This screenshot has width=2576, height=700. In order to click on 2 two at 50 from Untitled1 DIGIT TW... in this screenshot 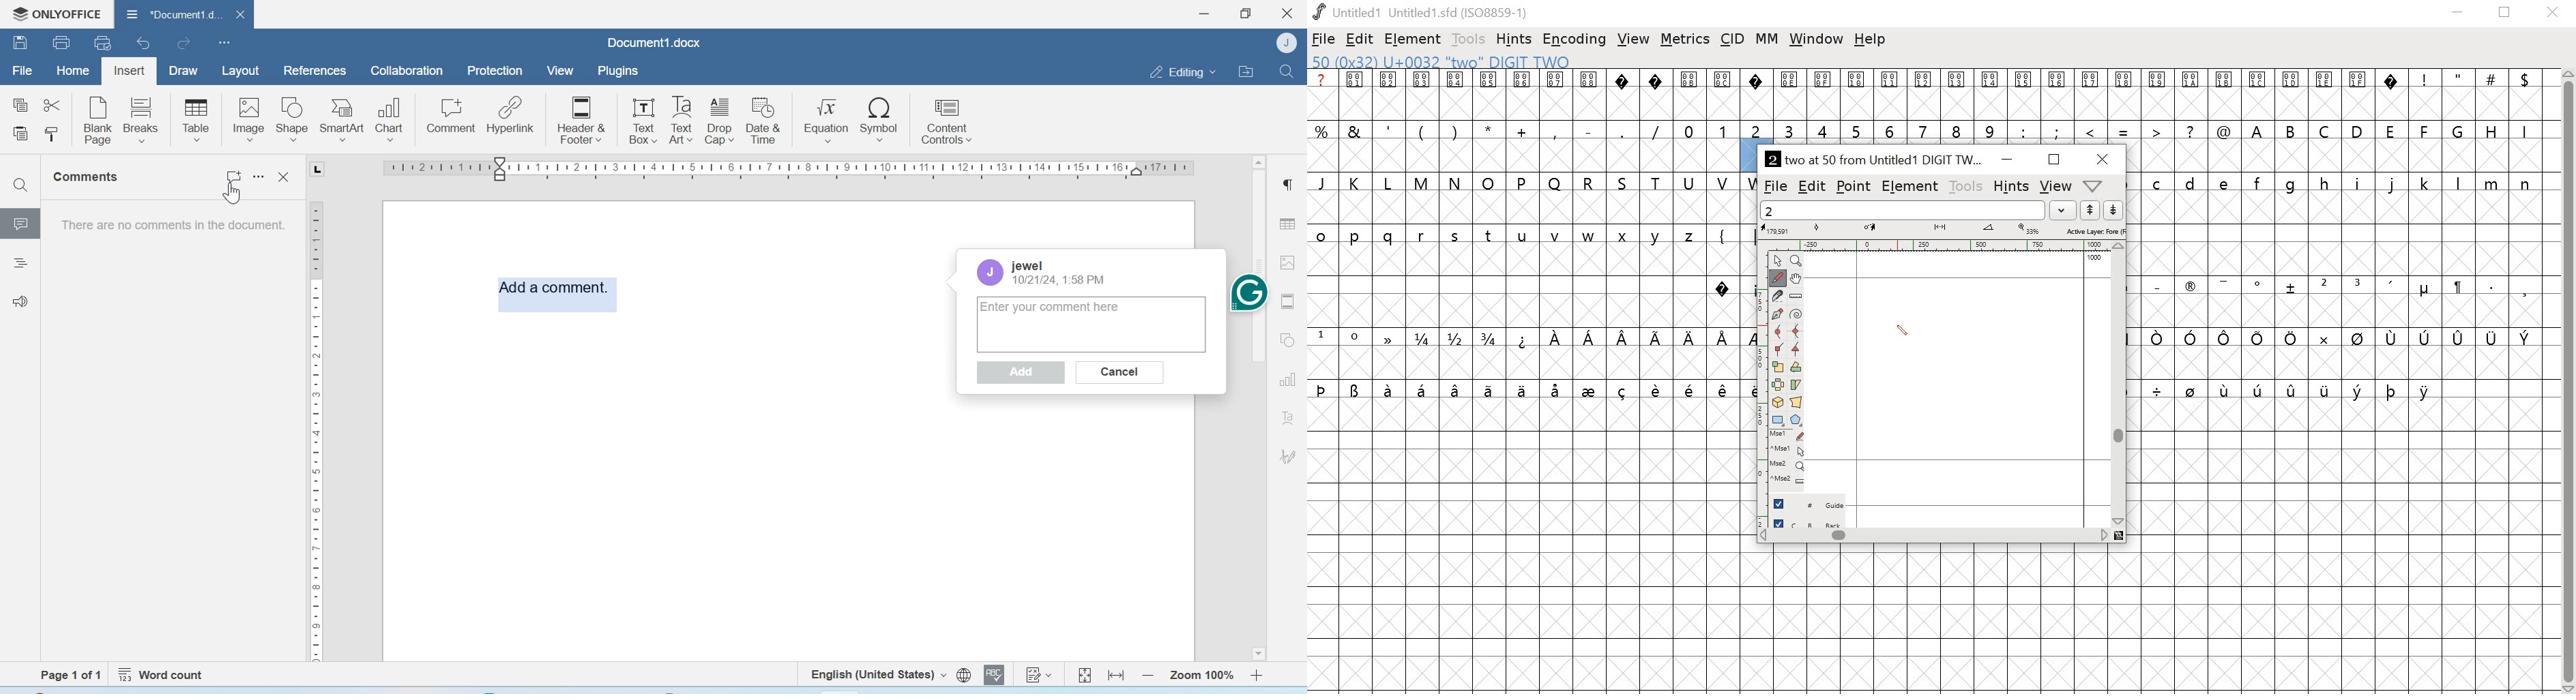, I will do `click(1873, 158)`.